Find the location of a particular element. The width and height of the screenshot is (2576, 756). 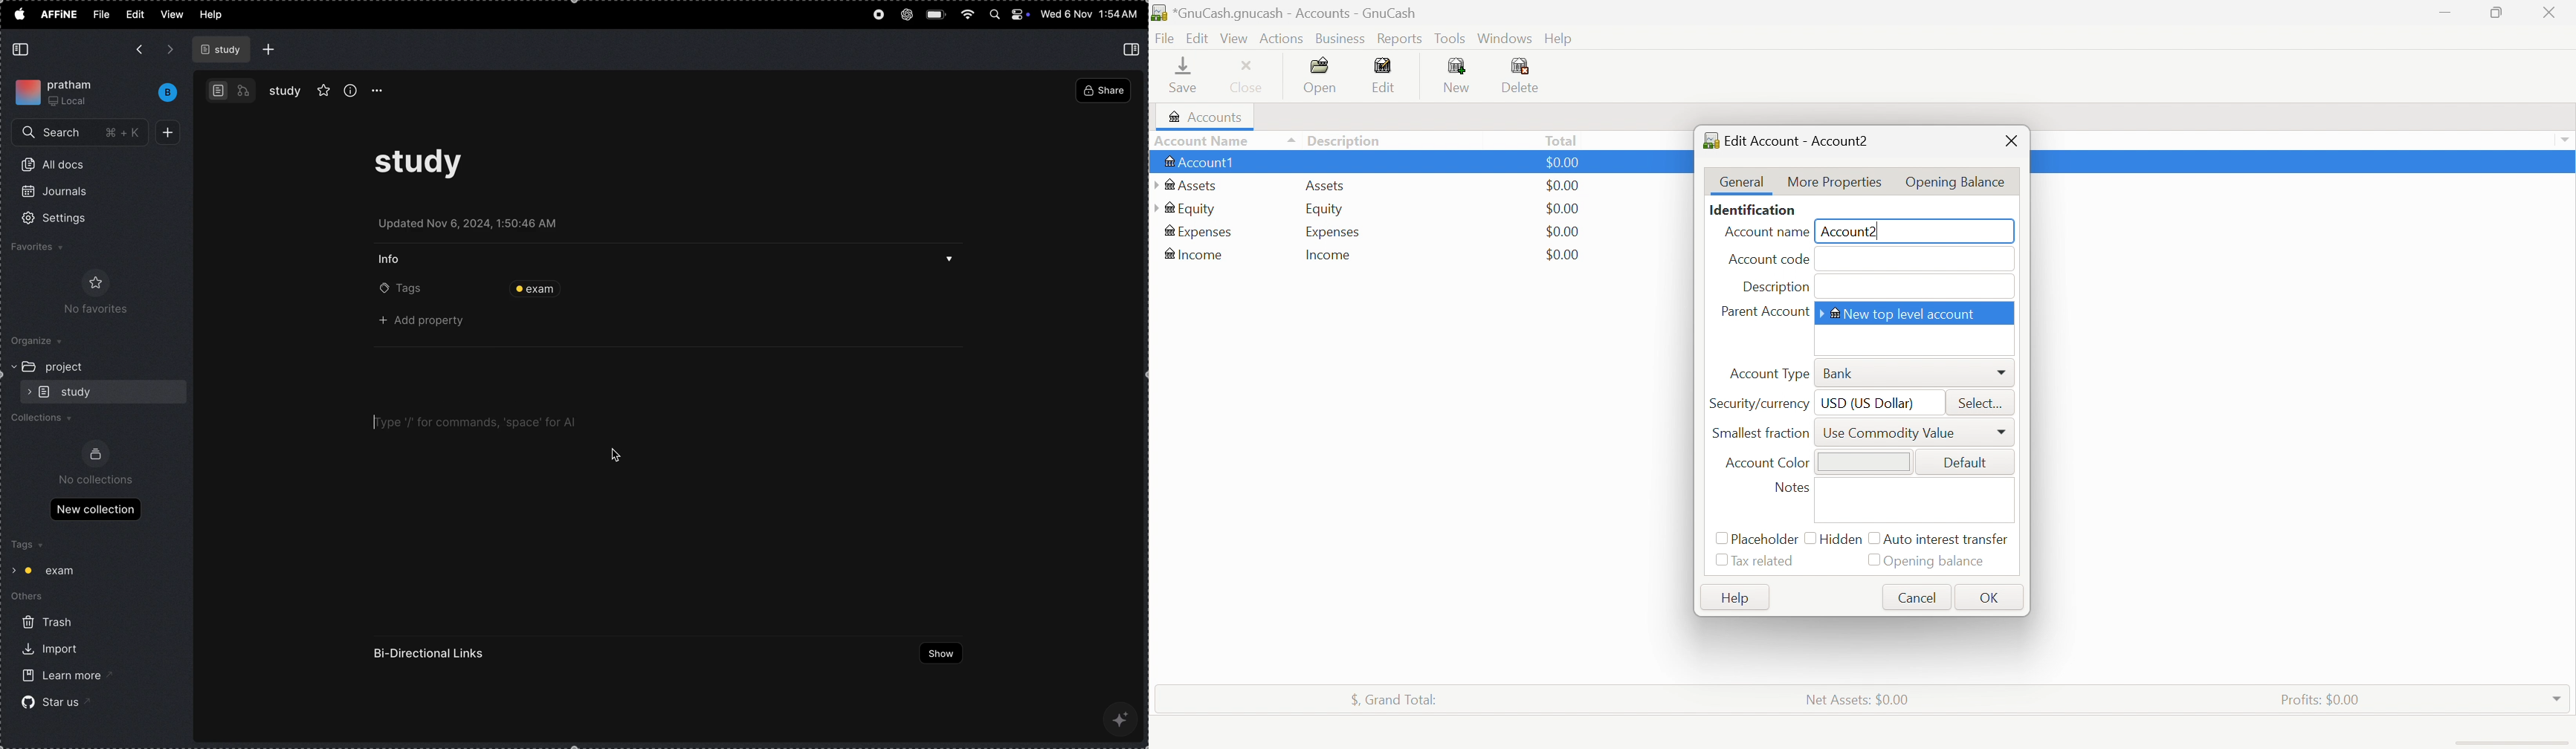

study file is located at coordinates (223, 49).